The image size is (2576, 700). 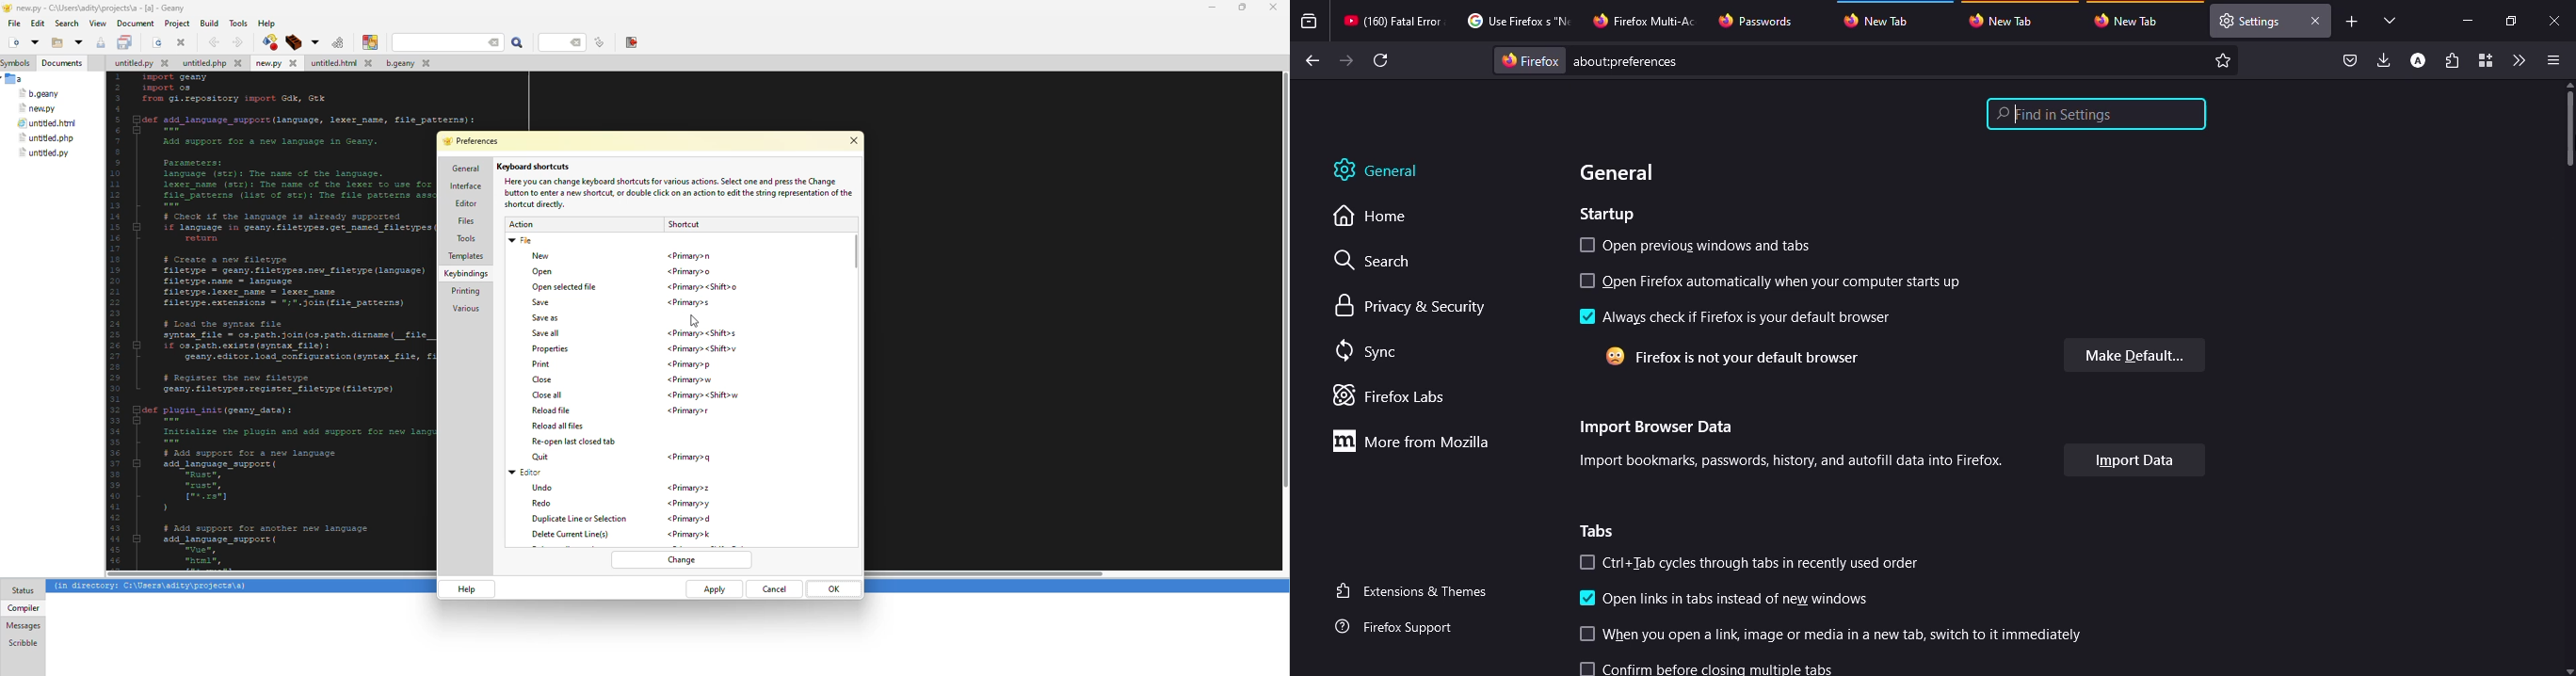 What do you see at coordinates (578, 519) in the screenshot?
I see `duplicate` at bounding box center [578, 519].